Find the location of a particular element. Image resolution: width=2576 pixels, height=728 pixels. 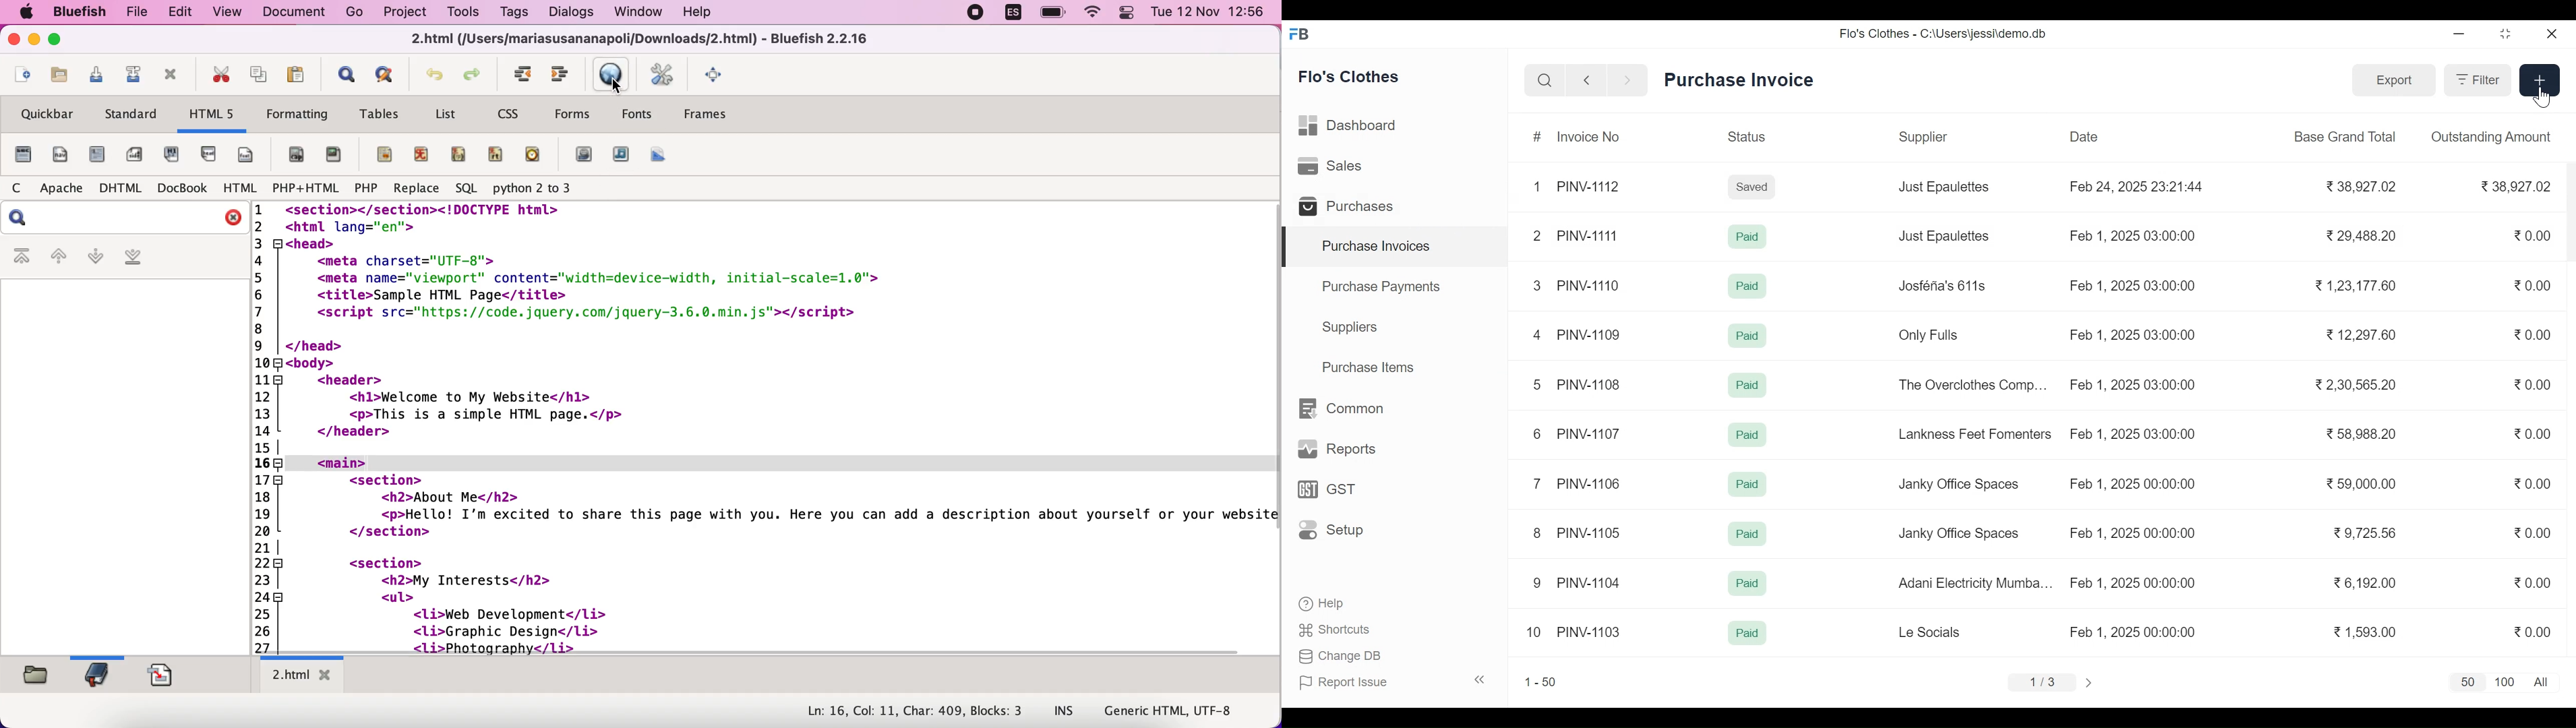

PINV-1110 is located at coordinates (1589, 284).